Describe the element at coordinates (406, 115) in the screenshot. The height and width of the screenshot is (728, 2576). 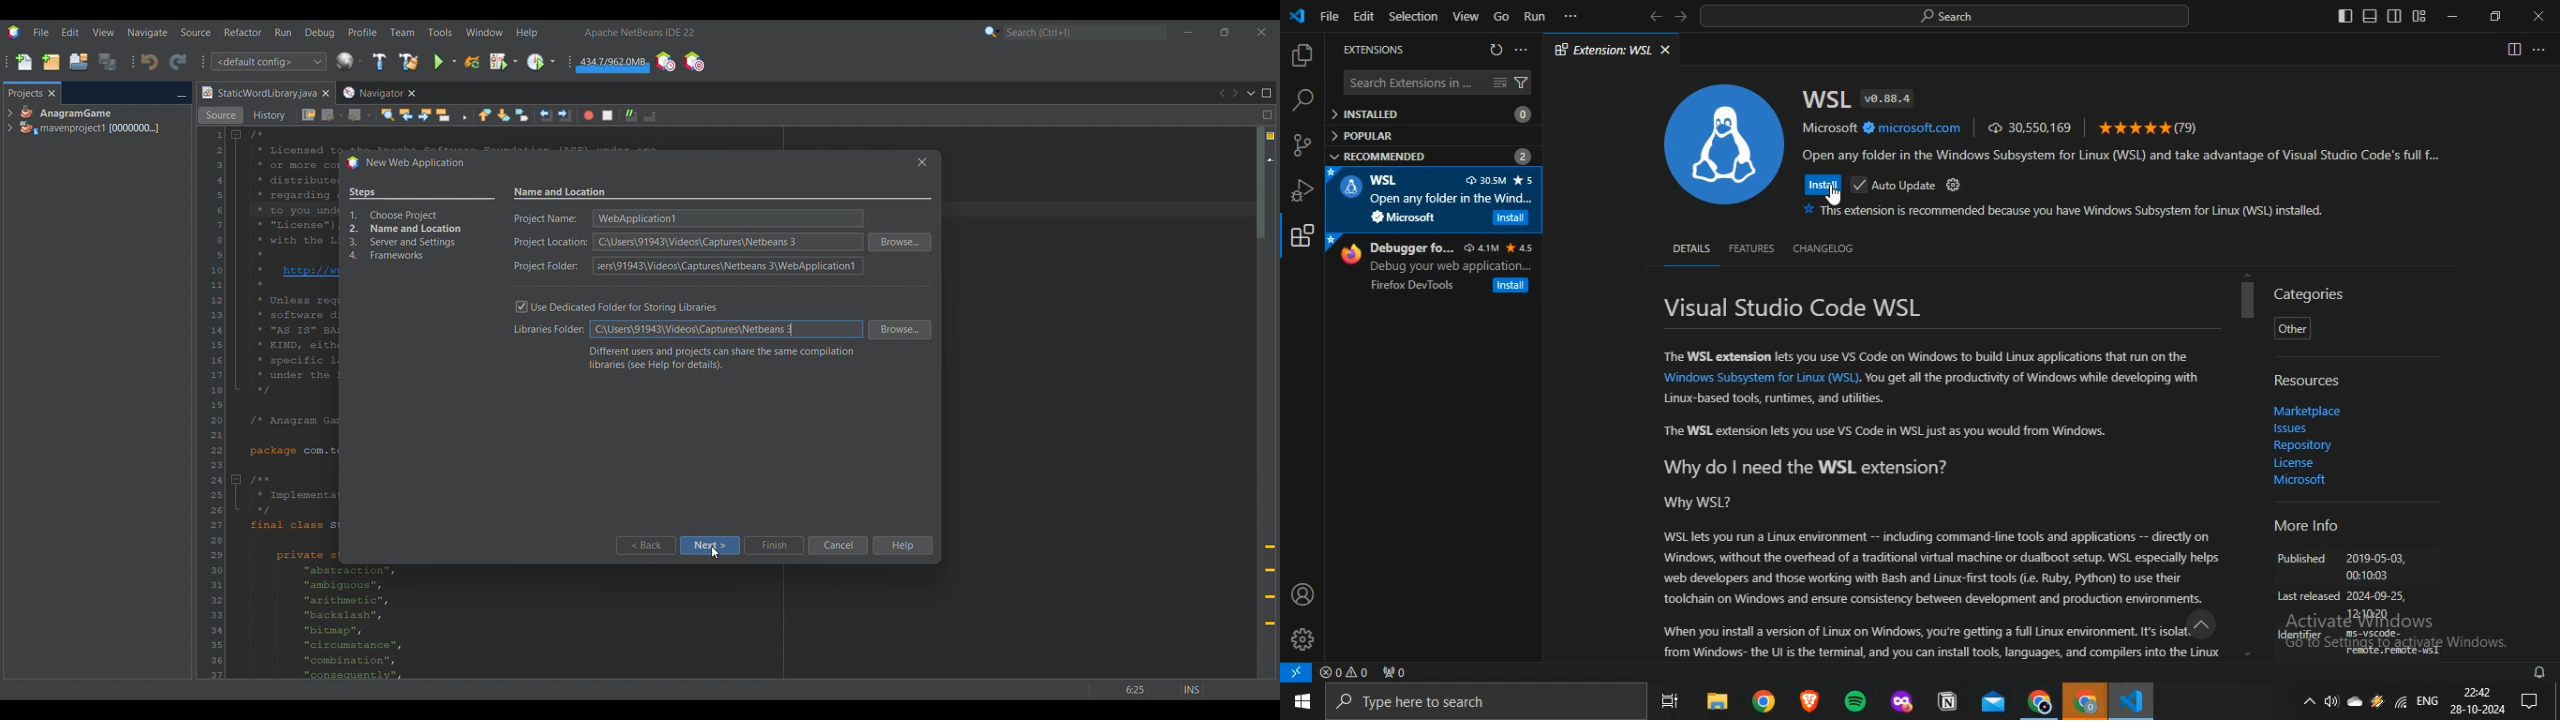
I see `Find previous occurrences` at that location.